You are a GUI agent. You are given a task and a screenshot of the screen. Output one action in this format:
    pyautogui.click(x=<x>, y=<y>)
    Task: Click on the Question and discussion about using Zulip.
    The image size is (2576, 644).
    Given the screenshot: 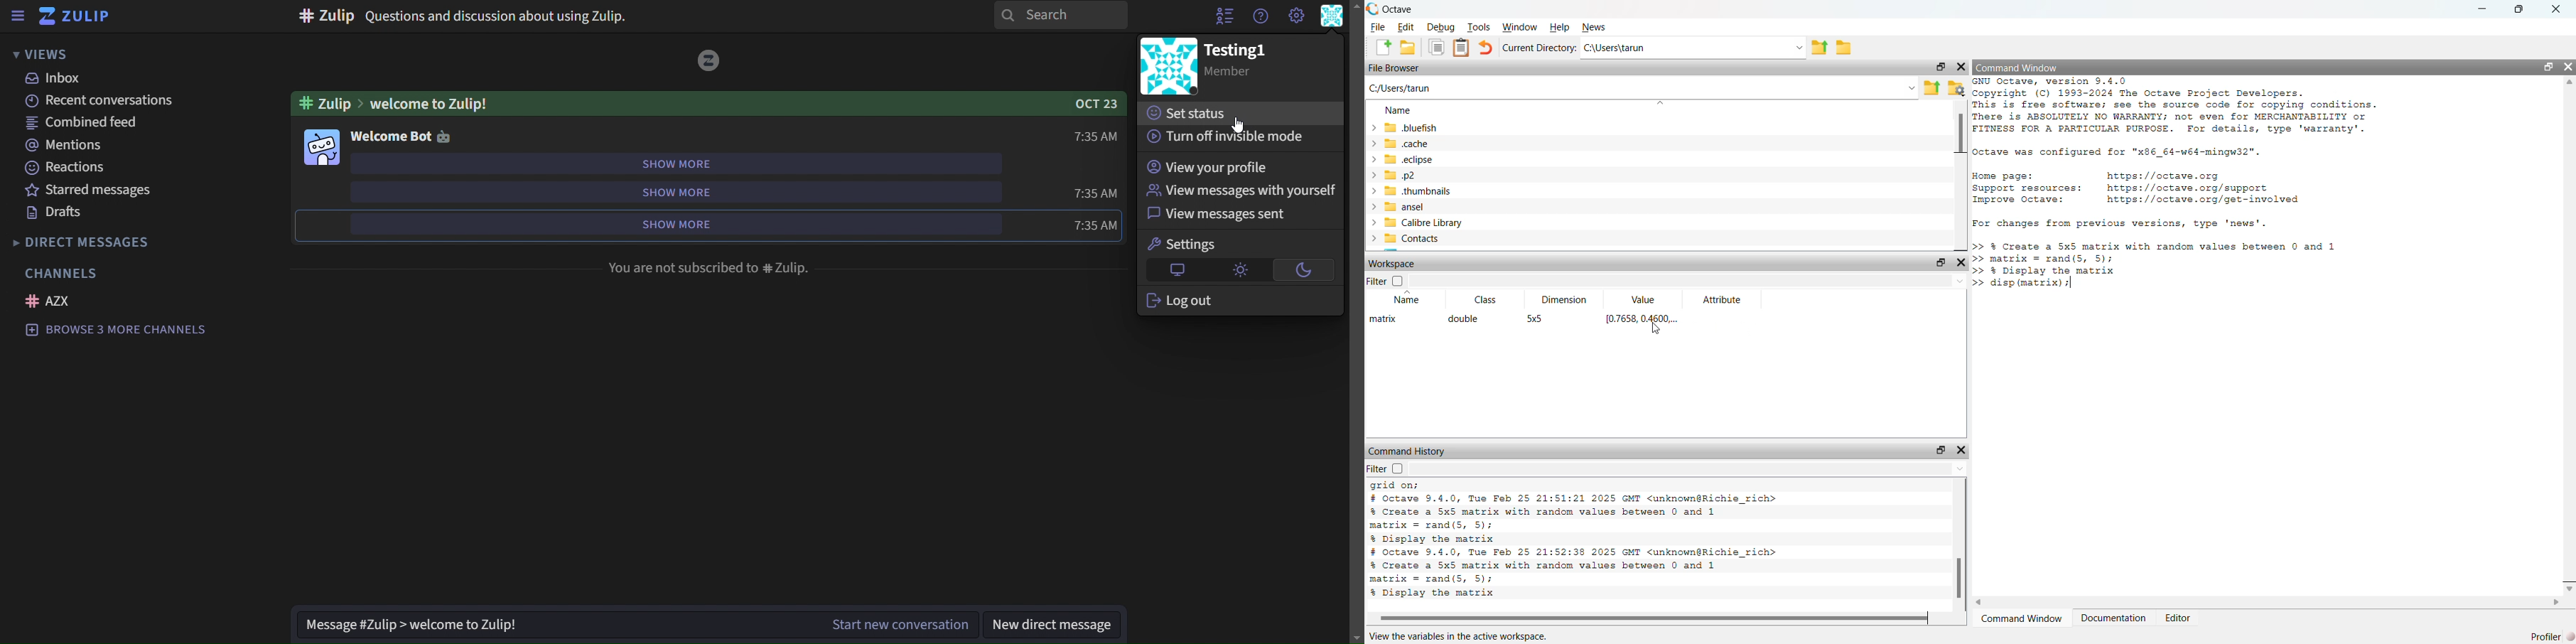 What is the action you would take?
    pyautogui.click(x=463, y=16)
    